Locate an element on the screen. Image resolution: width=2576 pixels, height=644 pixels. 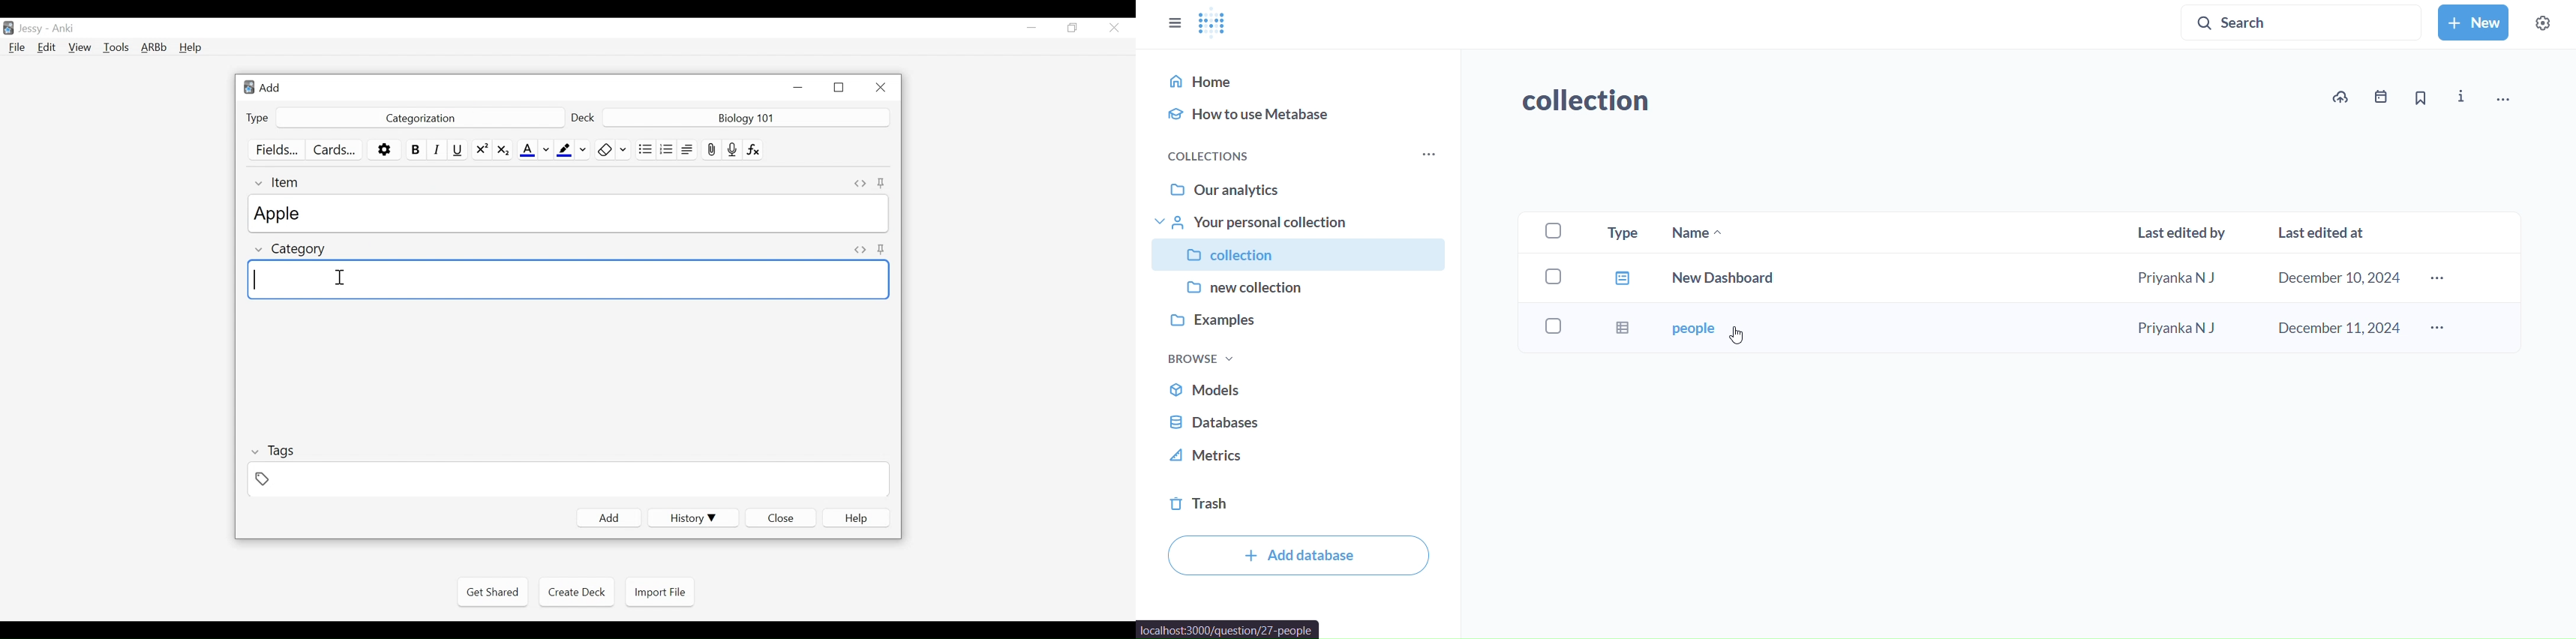
Add is located at coordinates (609, 518).